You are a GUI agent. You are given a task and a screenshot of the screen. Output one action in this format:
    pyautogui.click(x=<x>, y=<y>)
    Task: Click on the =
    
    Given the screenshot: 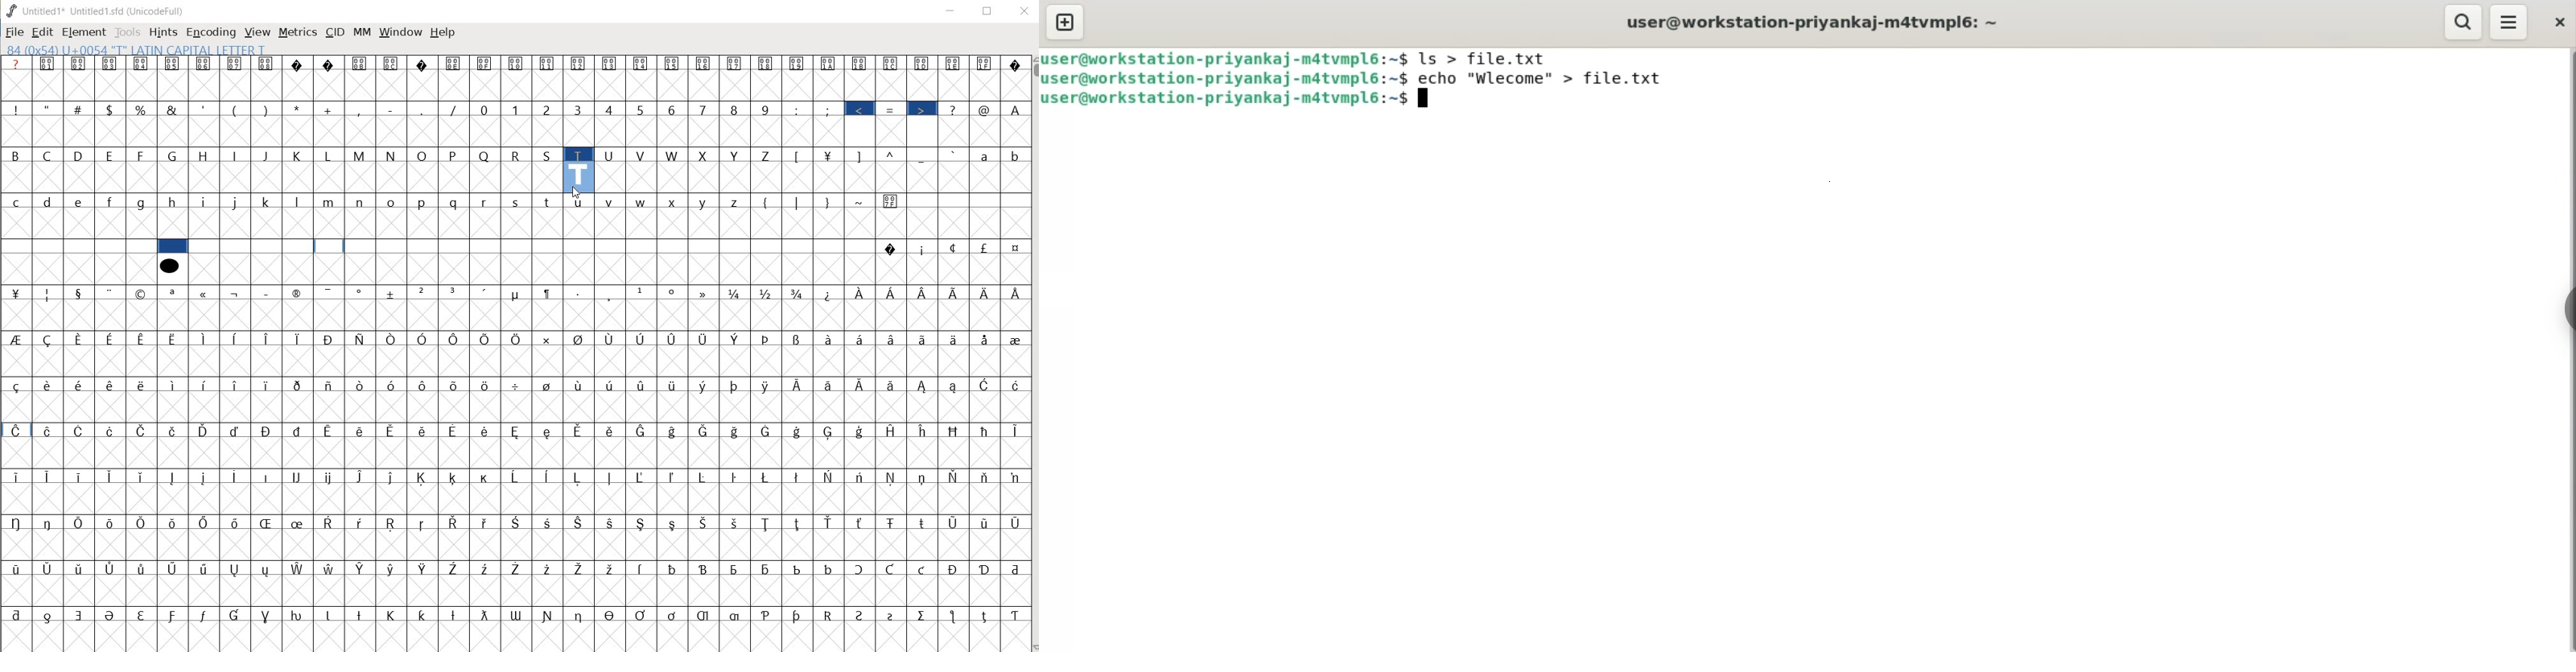 What is the action you would take?
    pyautogui.click(x=894, y=110)
    